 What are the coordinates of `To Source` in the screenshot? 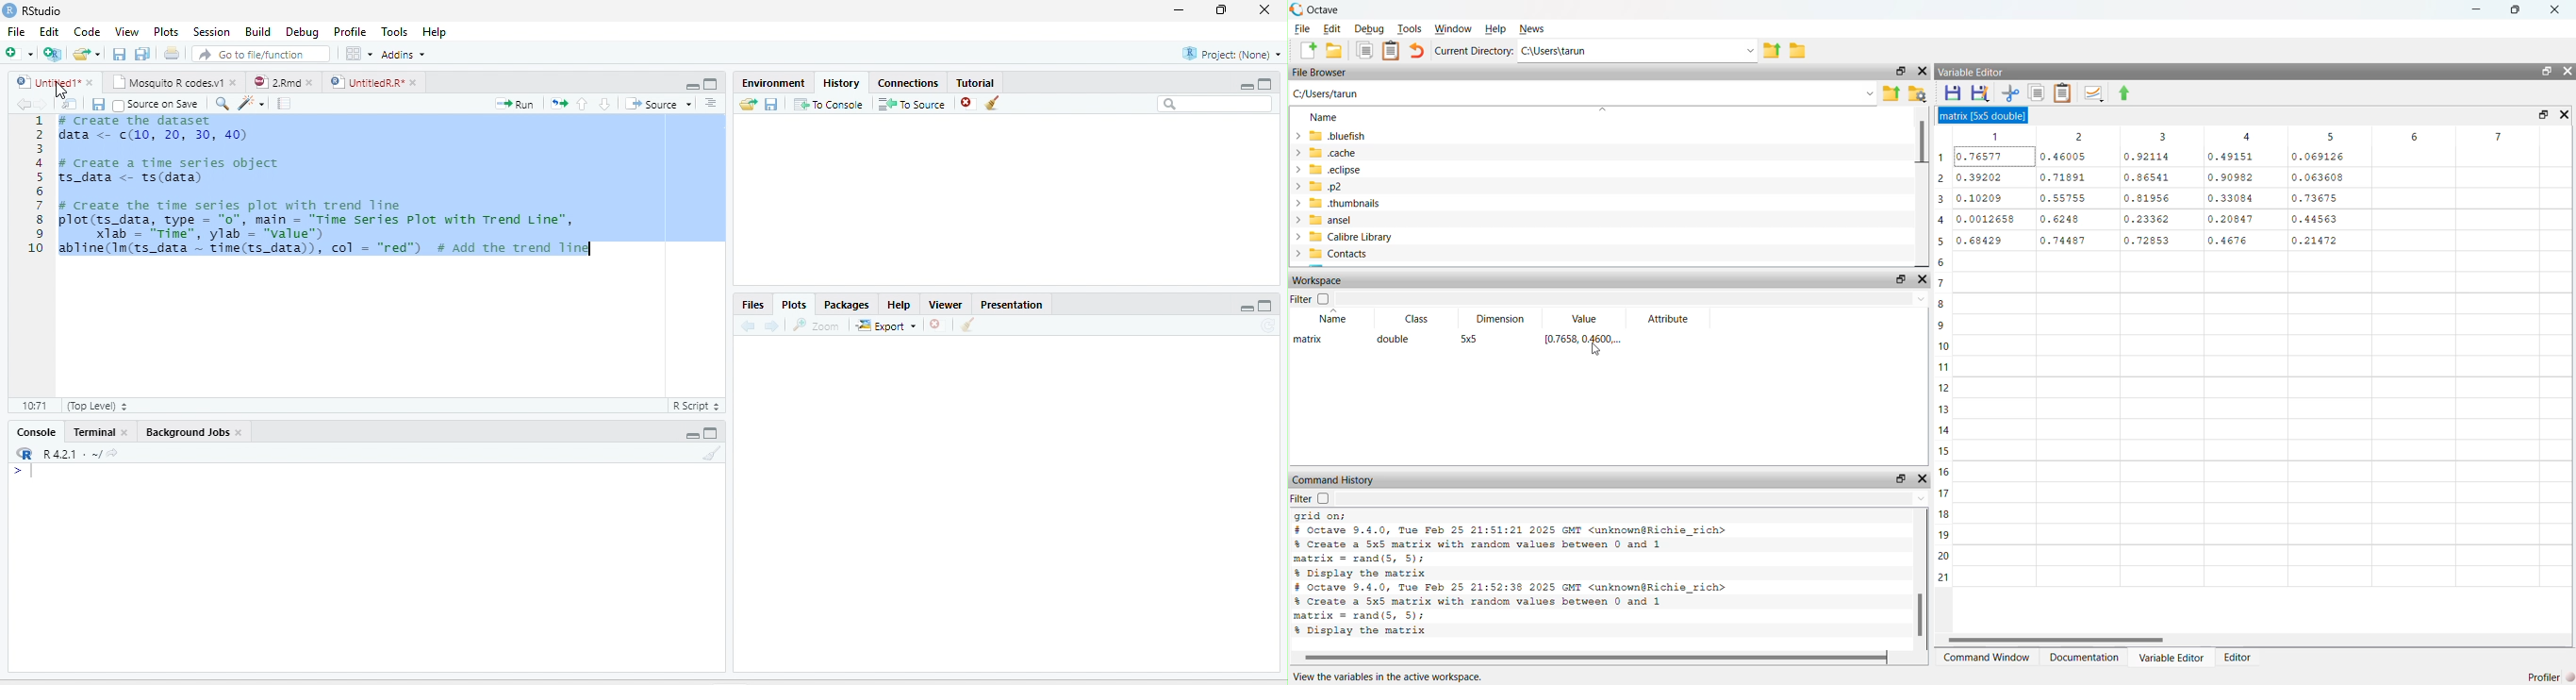 It's located at (911, 104).